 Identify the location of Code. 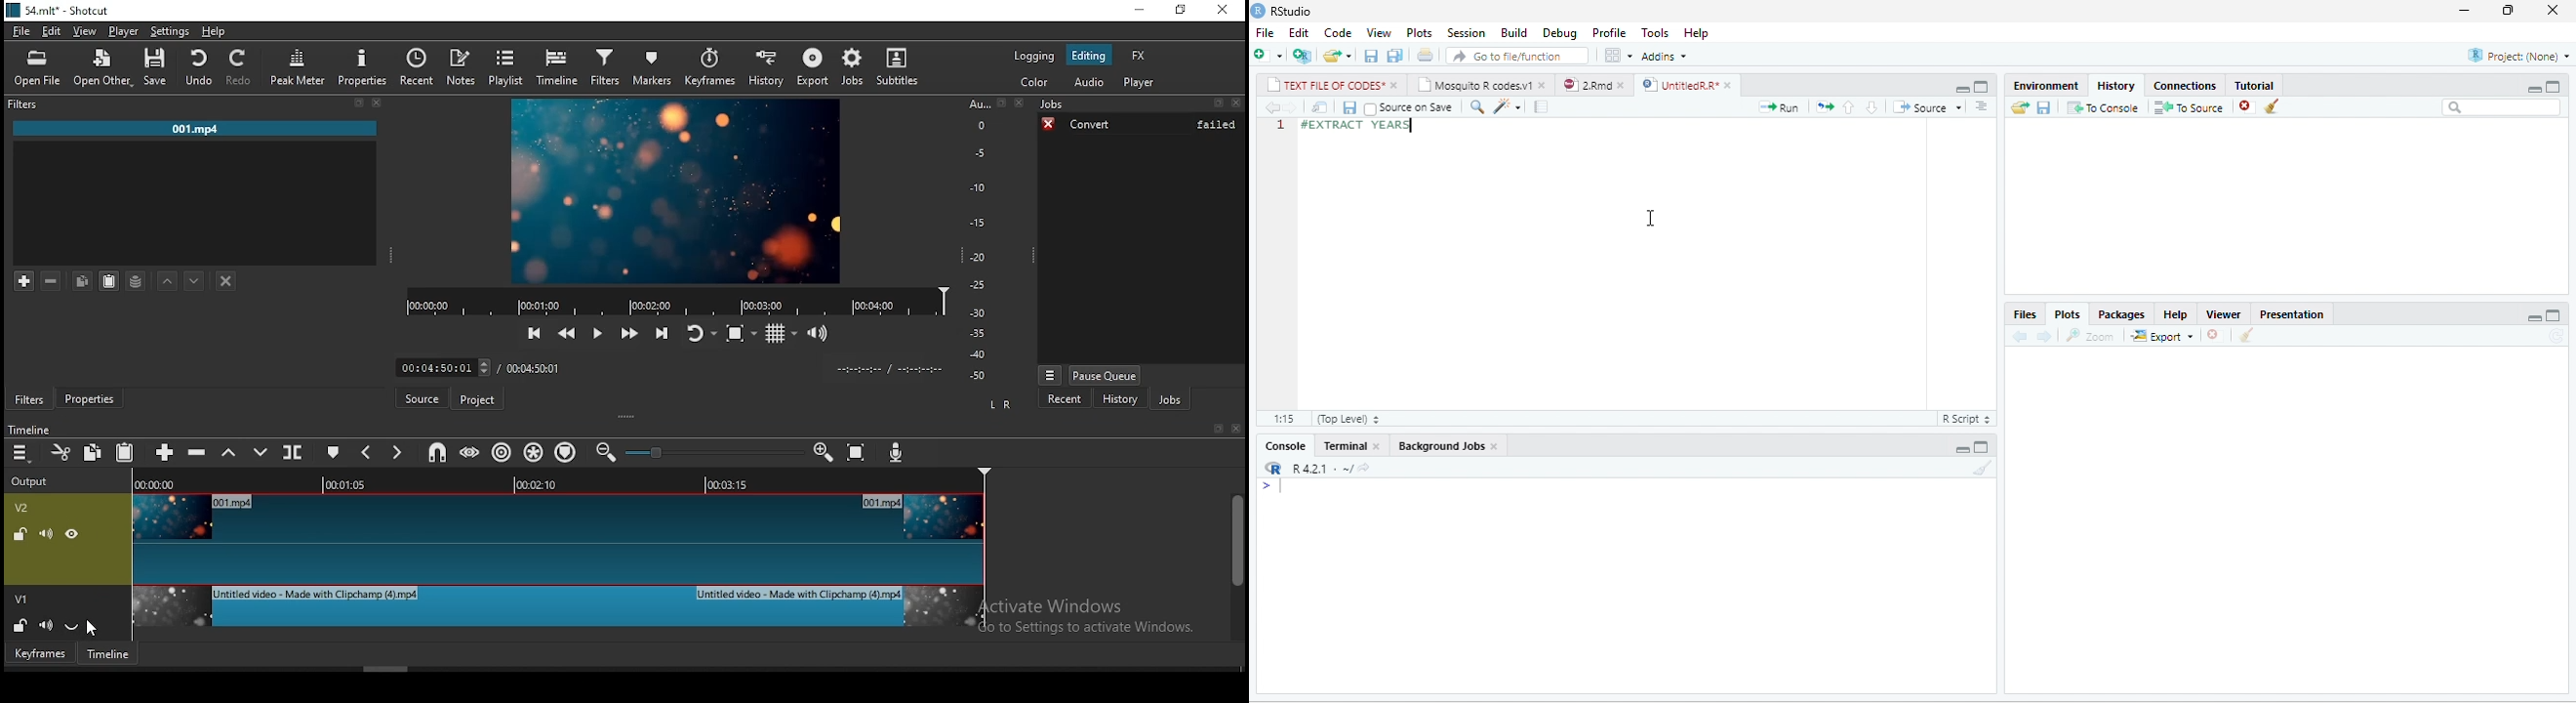
(1338, 33).